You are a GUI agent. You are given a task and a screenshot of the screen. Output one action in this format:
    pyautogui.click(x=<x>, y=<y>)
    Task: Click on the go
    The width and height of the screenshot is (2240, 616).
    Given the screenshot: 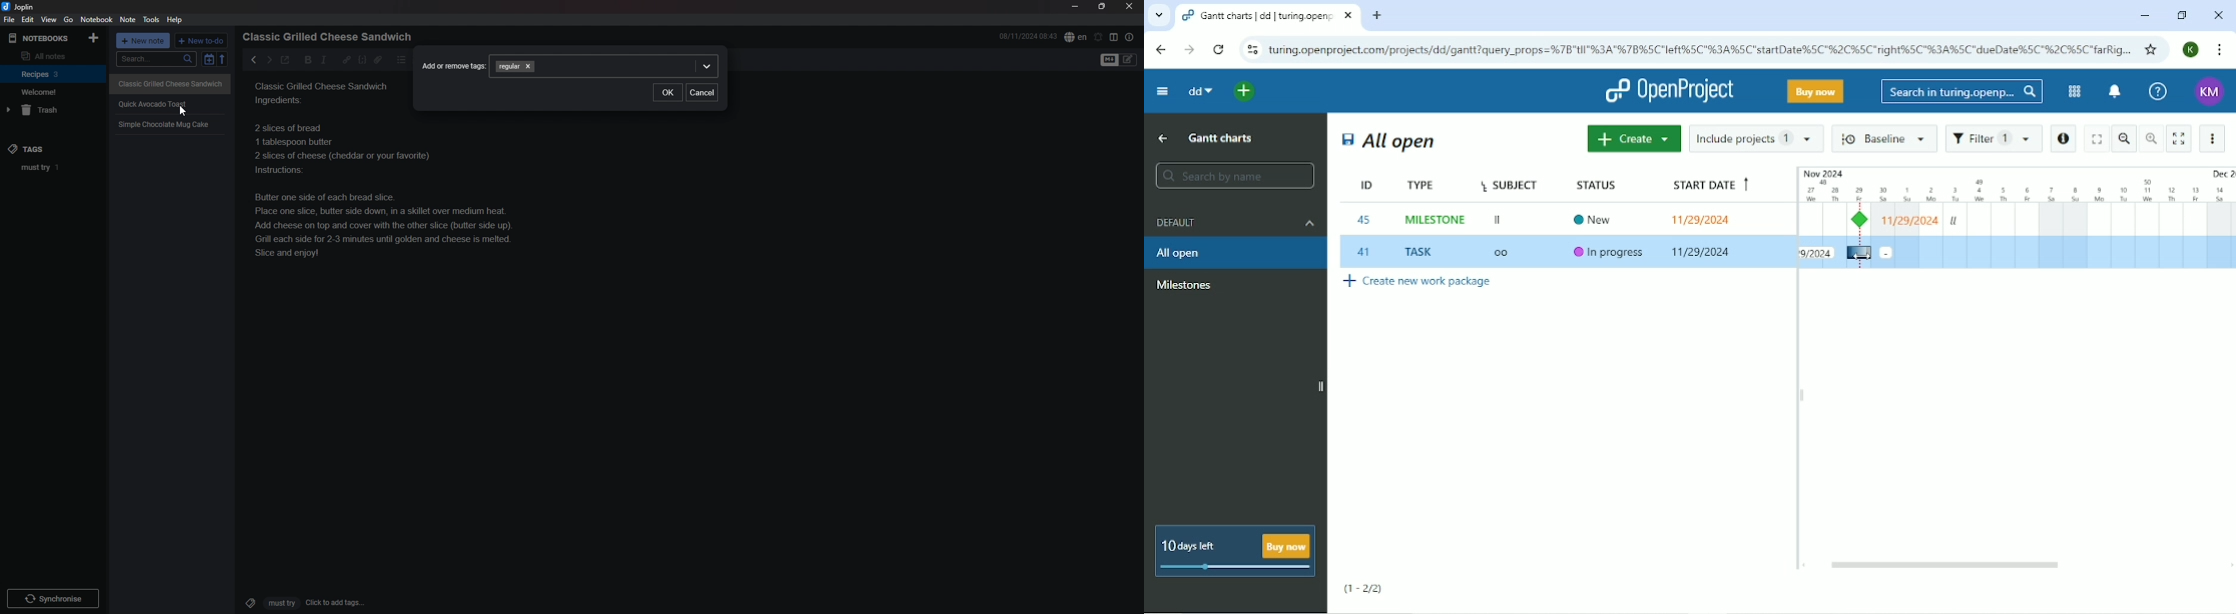 What is the action you would take?
    pyautogui.click(x=69, y=19)
    